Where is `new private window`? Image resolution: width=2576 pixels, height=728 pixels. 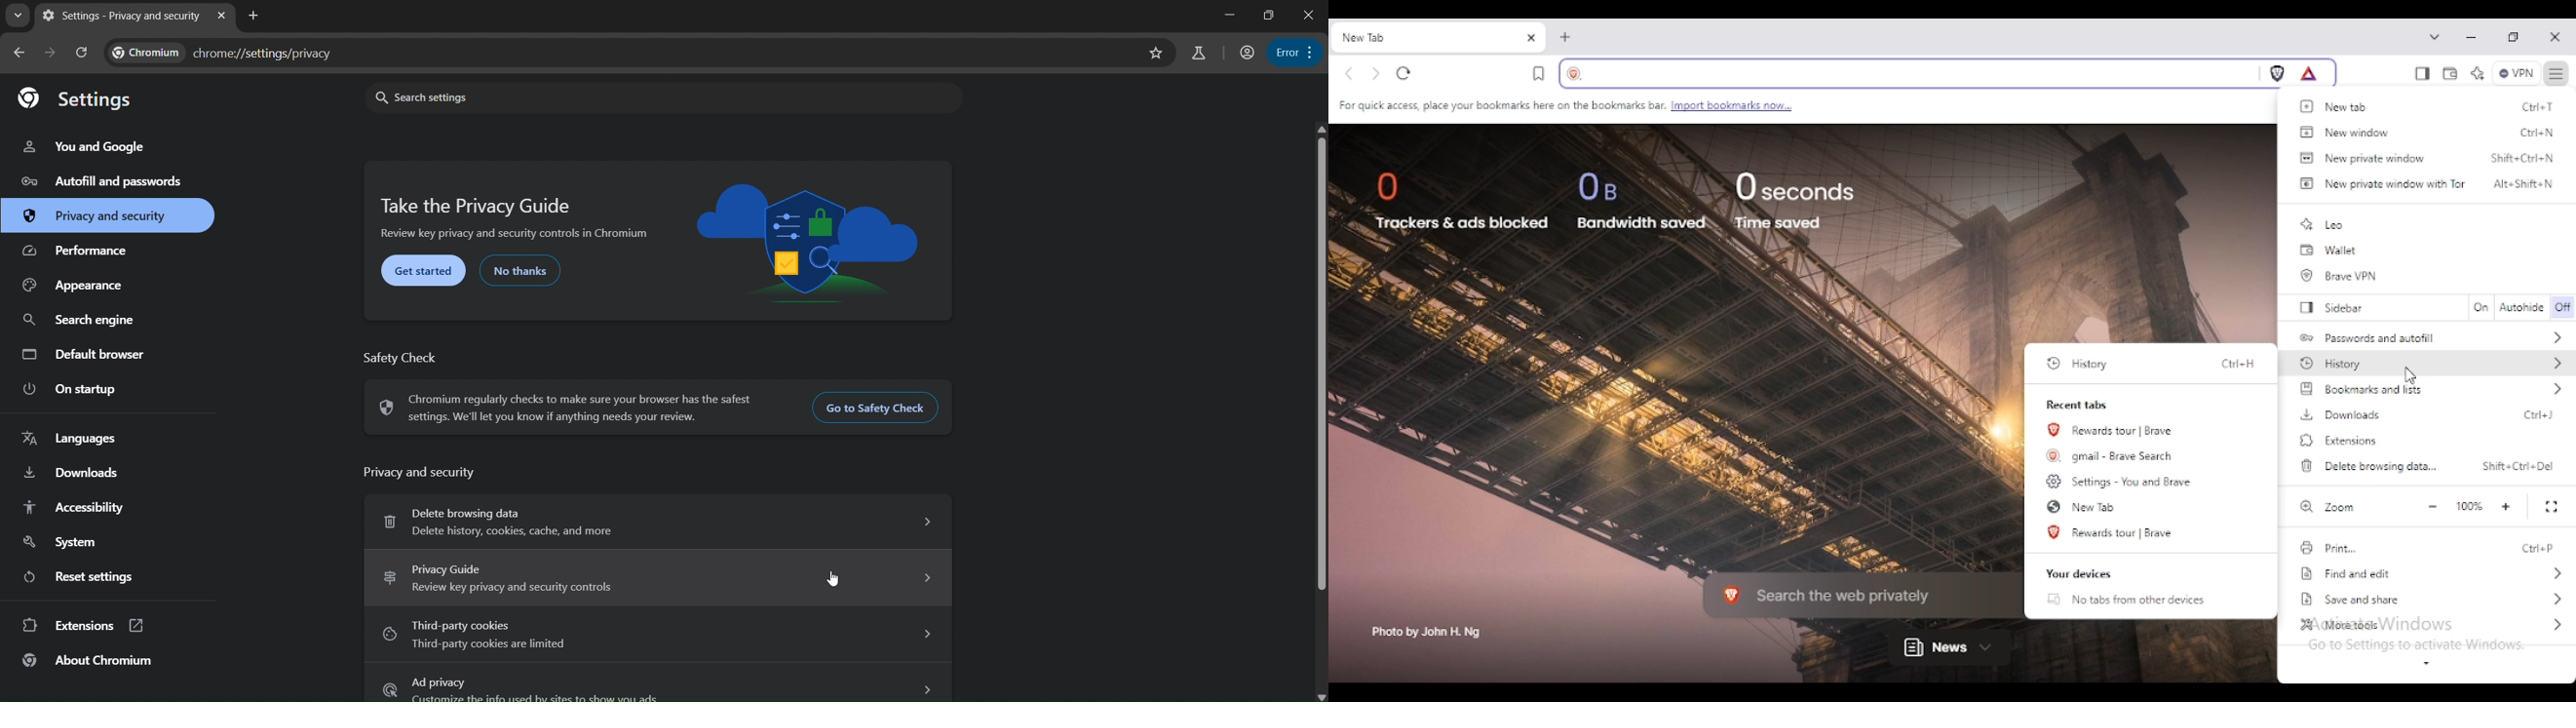
new private window is located at coordinates (2363, 157).